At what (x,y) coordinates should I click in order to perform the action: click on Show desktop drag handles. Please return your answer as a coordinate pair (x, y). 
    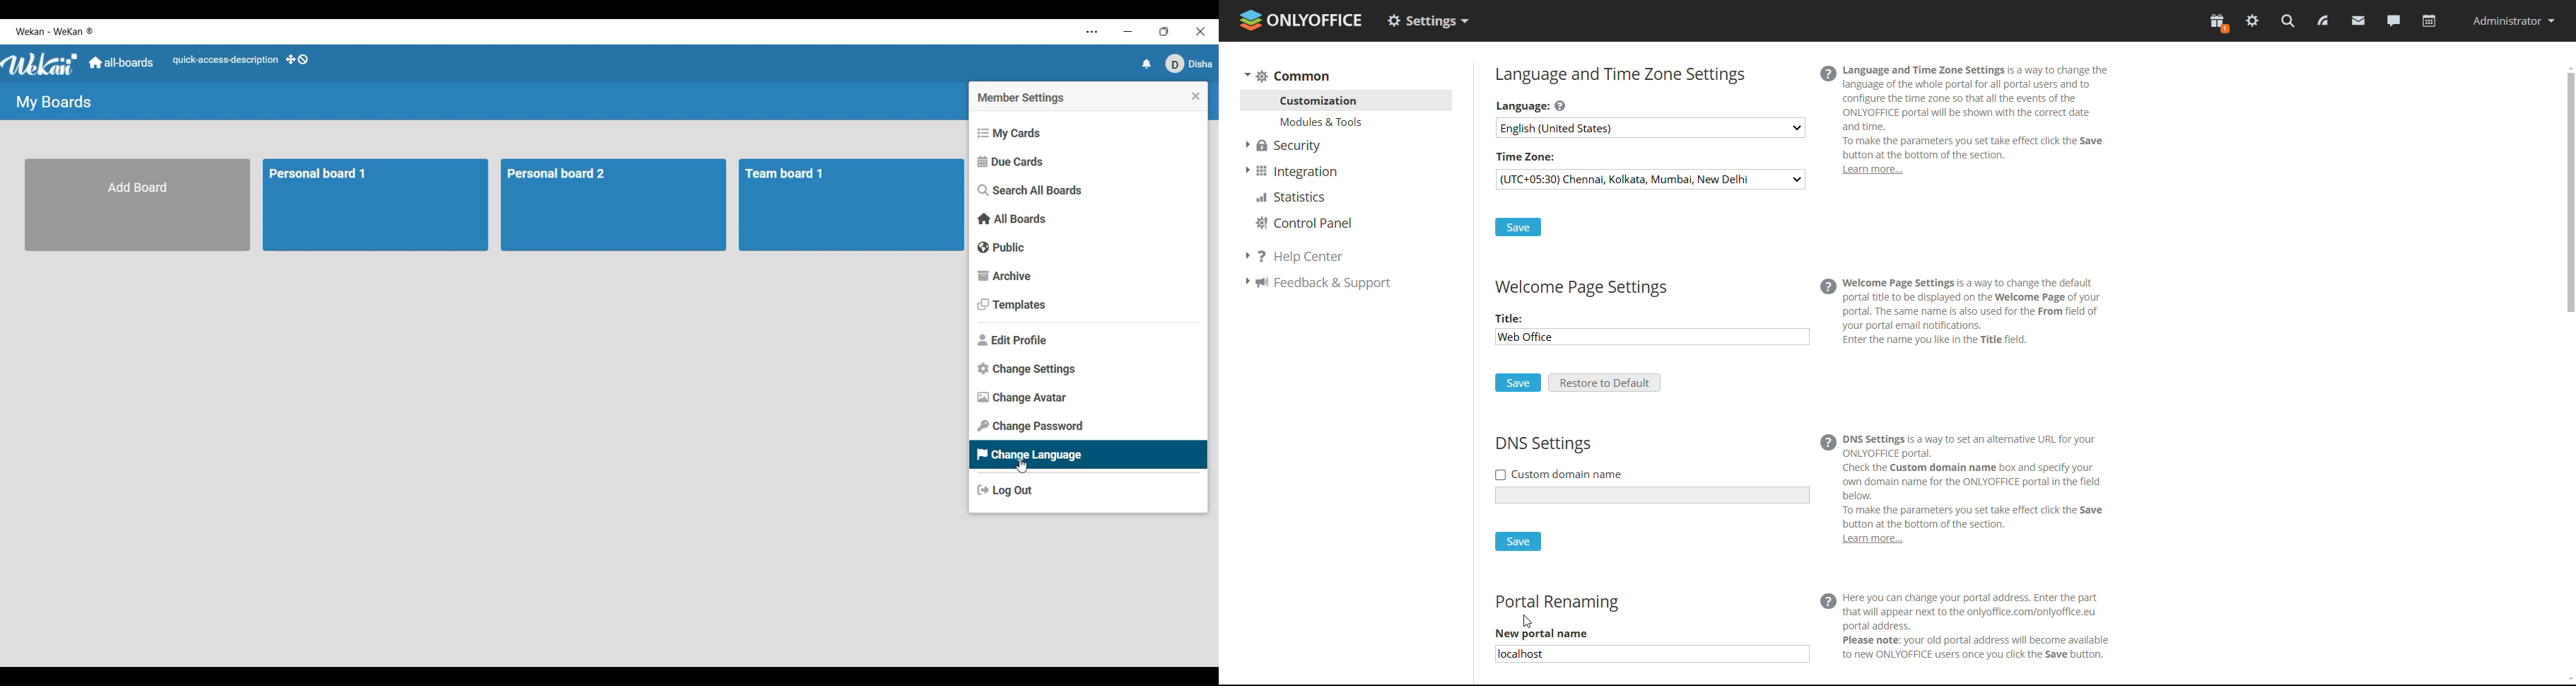
    Looking at the image, I should click on (297, 60).